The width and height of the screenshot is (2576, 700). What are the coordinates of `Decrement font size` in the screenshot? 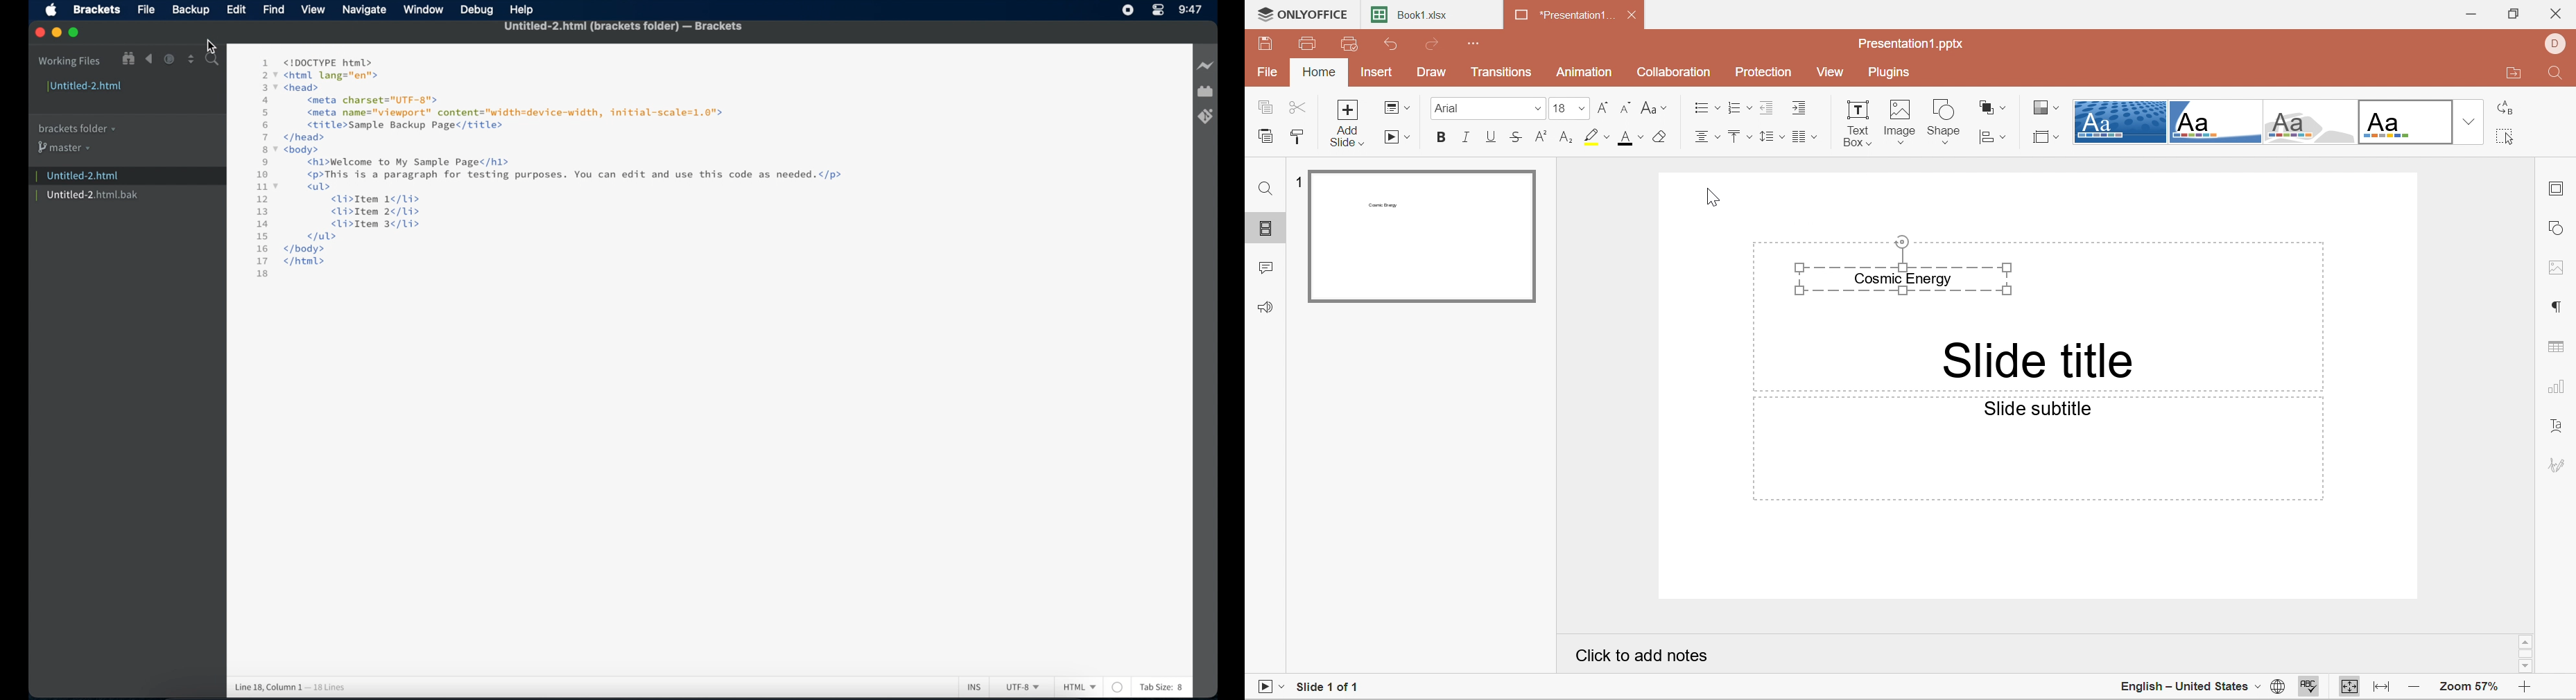 It's located at (1626, 109).